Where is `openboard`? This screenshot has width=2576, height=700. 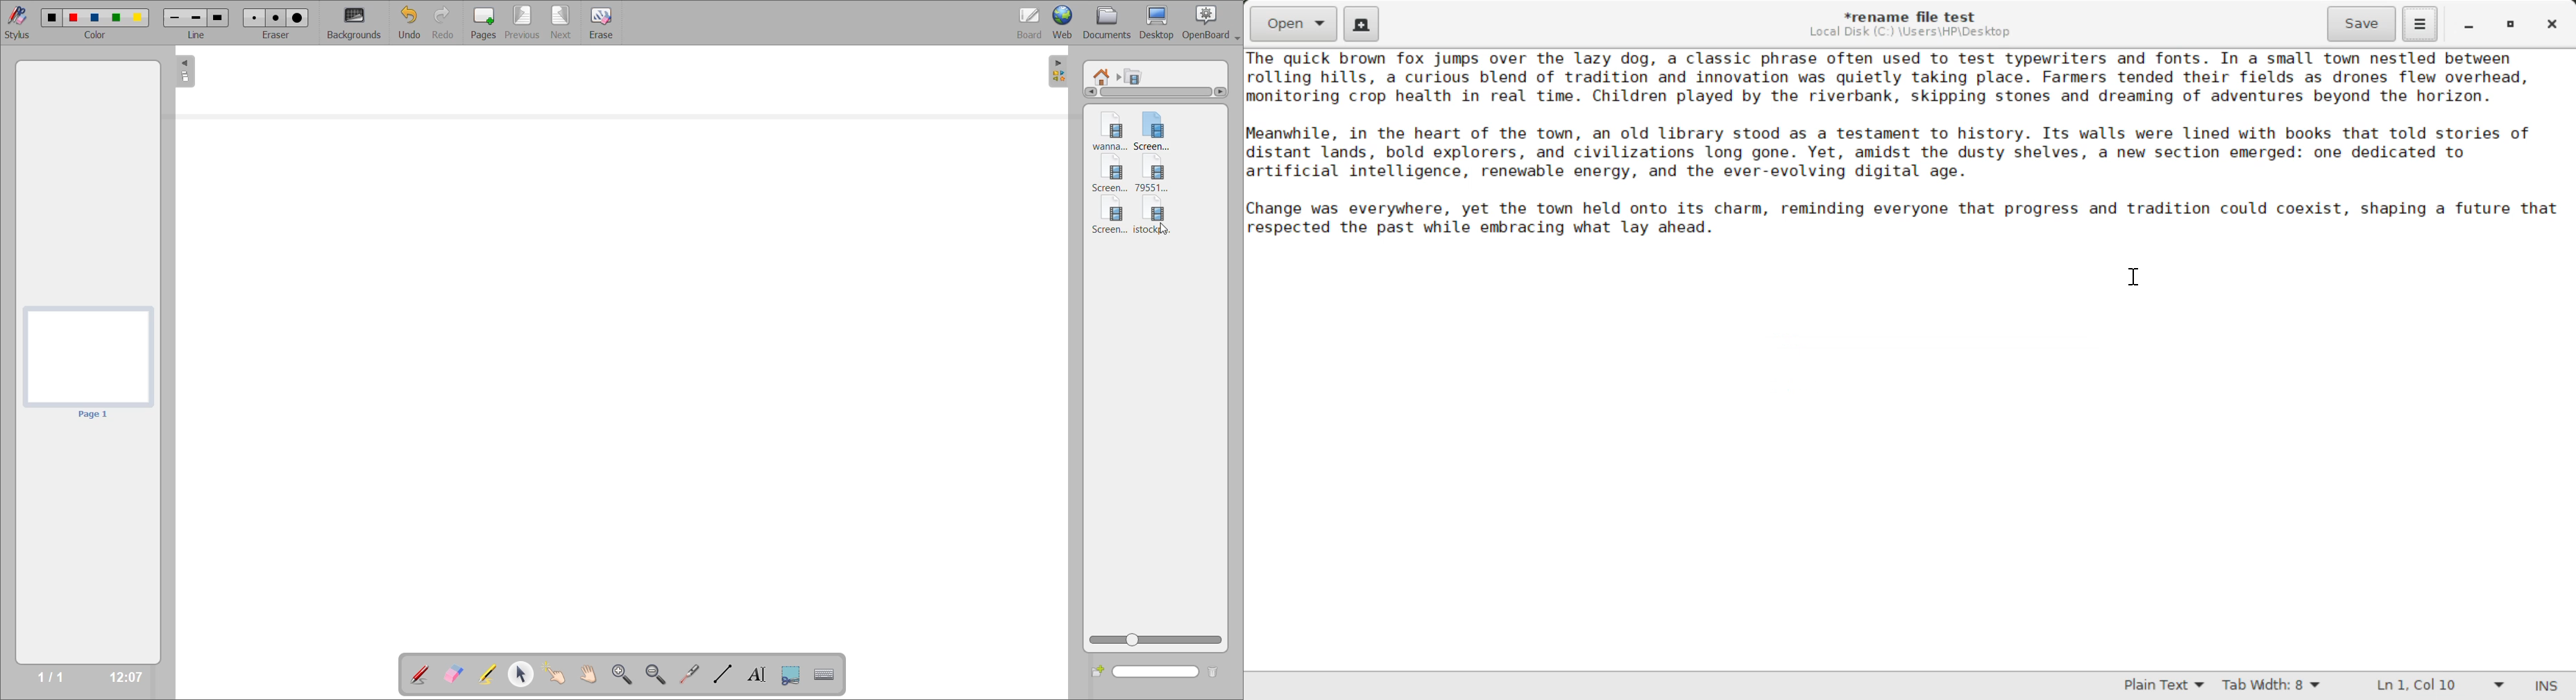
openboard is located at coordinates (1213, 21).